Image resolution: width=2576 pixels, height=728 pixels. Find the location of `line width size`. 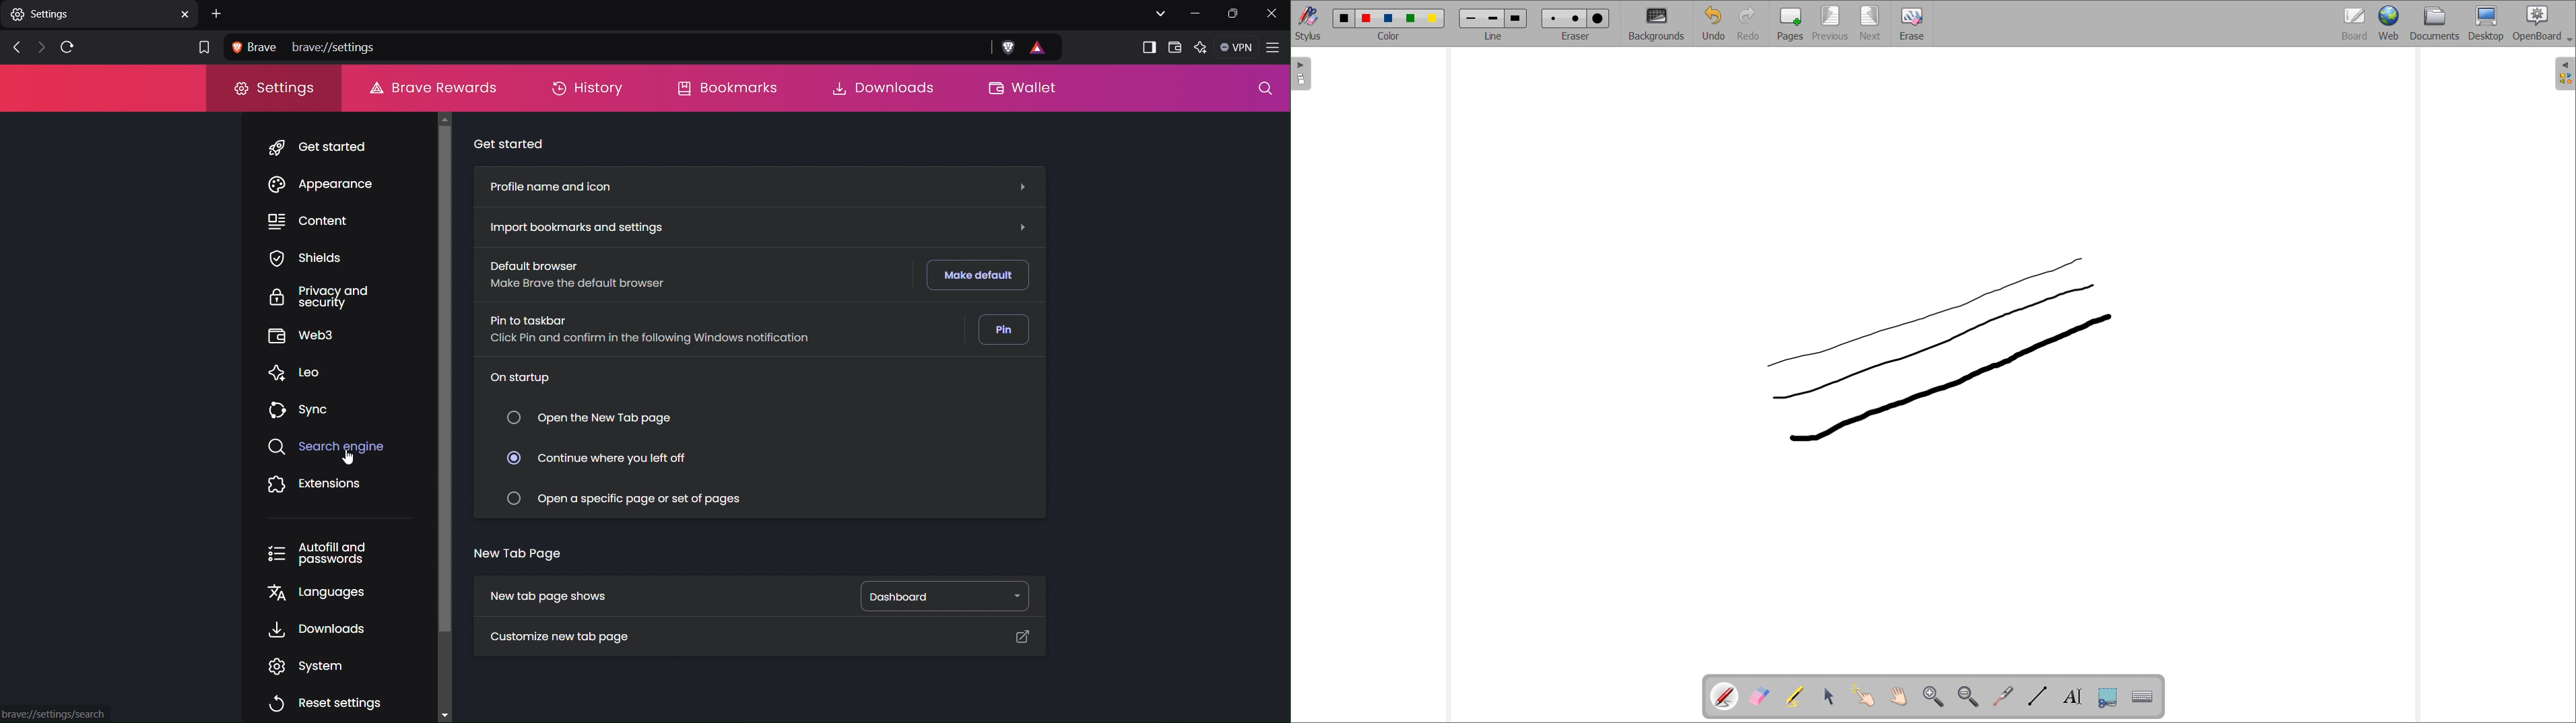

line width size is located at coordinates (1515, 18).